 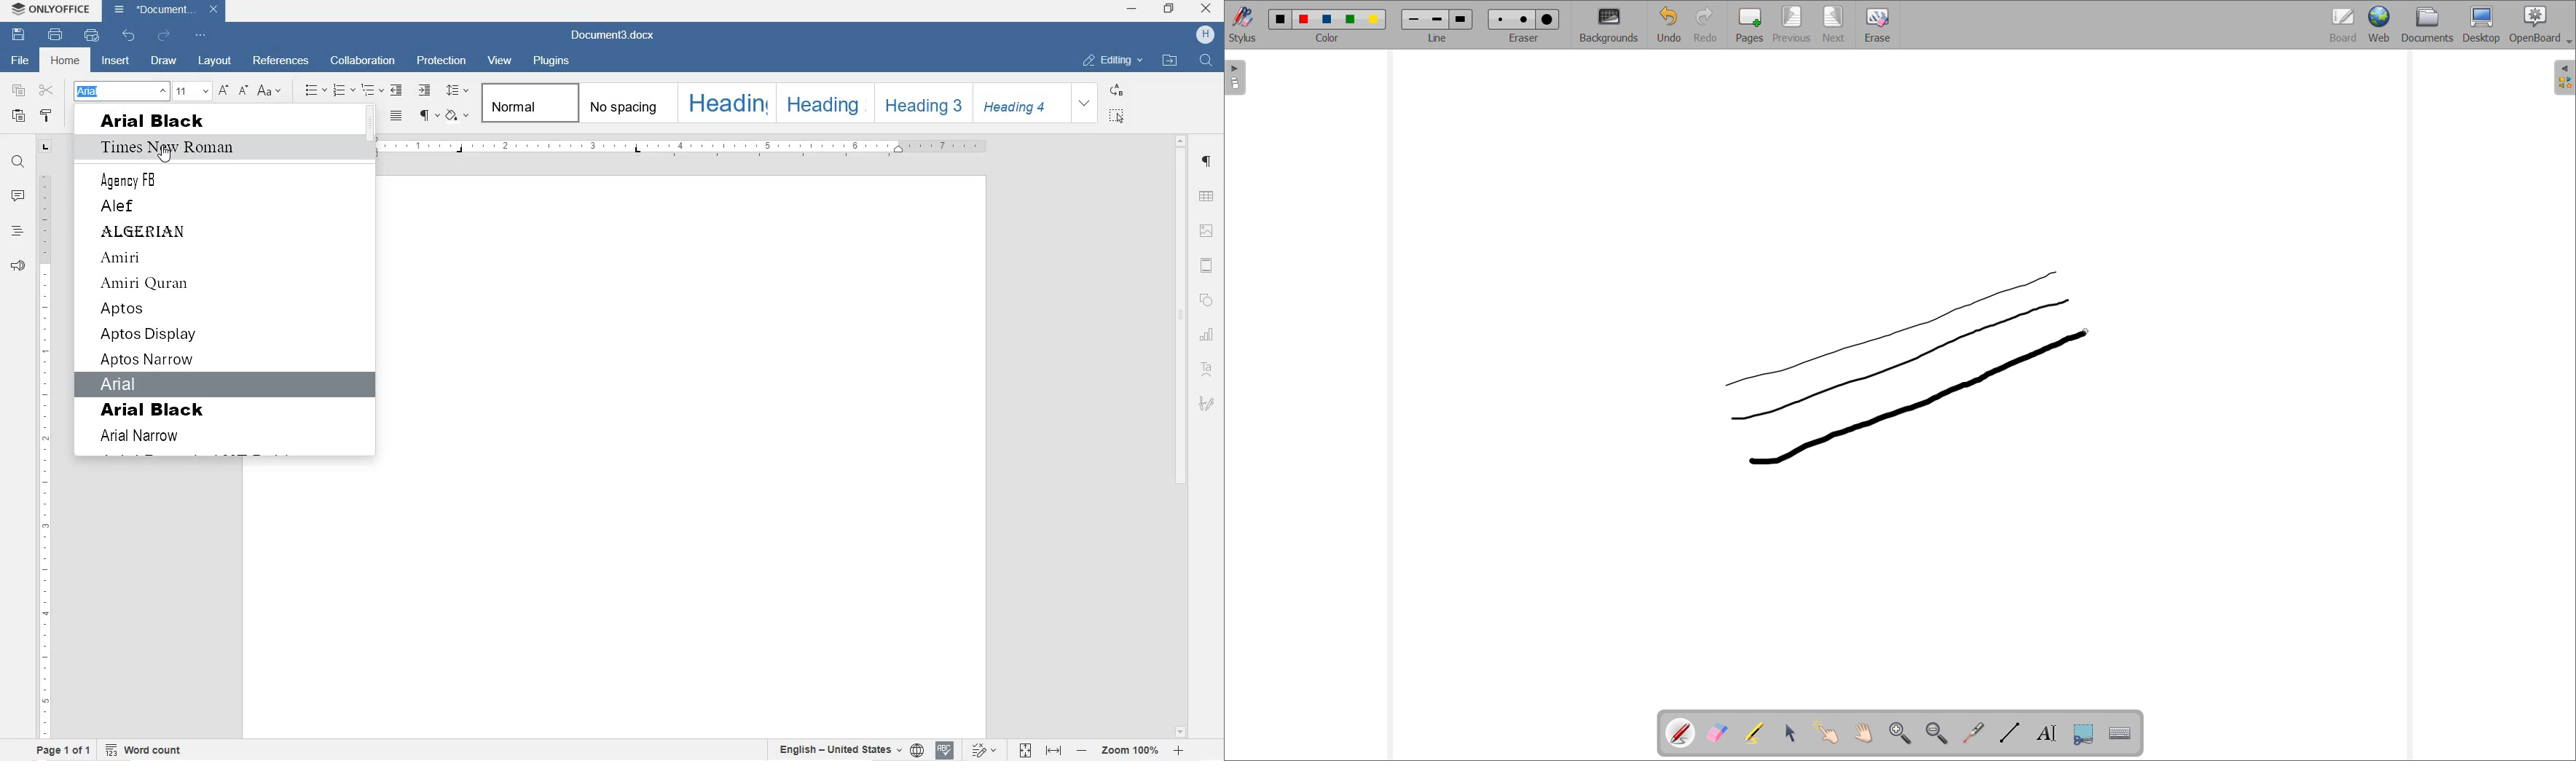 What do you see at coordinates (178, 147) in the screenshot?
I see `Time New Roman` at bounding box center [178, 147].